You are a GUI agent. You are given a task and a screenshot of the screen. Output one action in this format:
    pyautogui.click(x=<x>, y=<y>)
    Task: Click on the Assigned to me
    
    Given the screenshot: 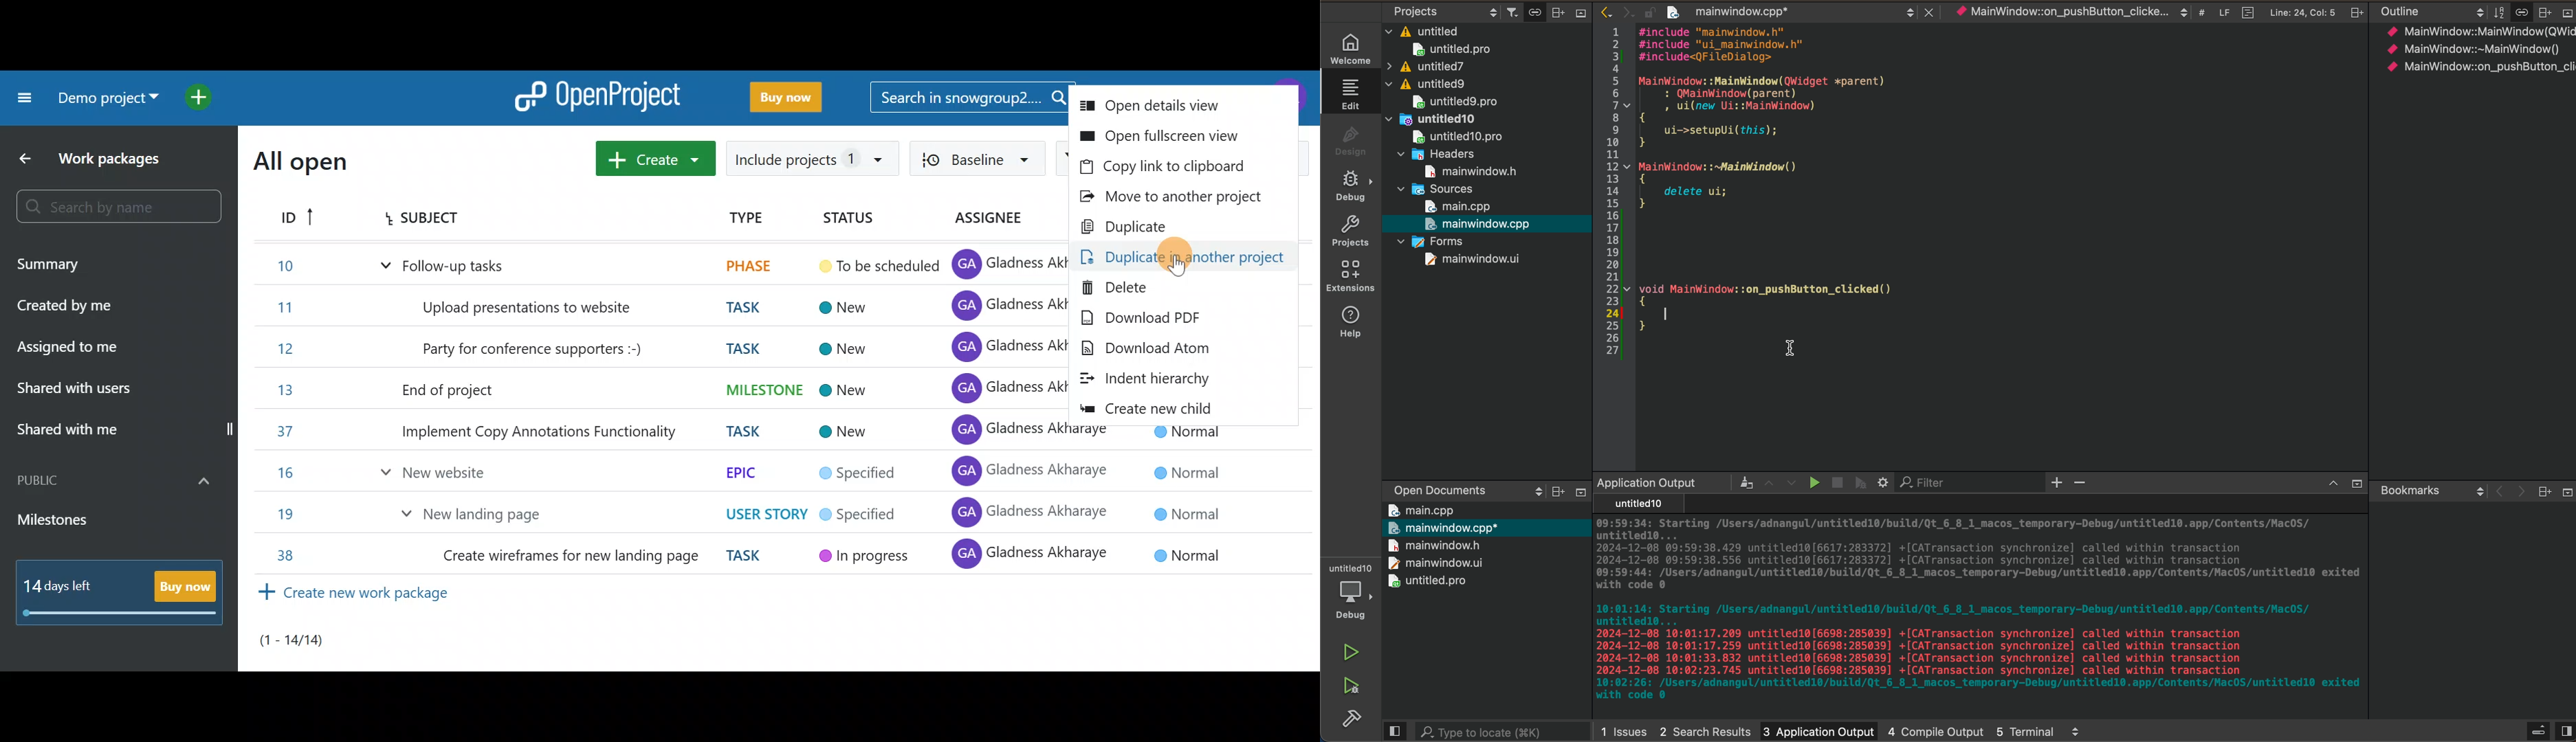 What is the action you would take?
    pyautogui.click(x=92, y=351)
    